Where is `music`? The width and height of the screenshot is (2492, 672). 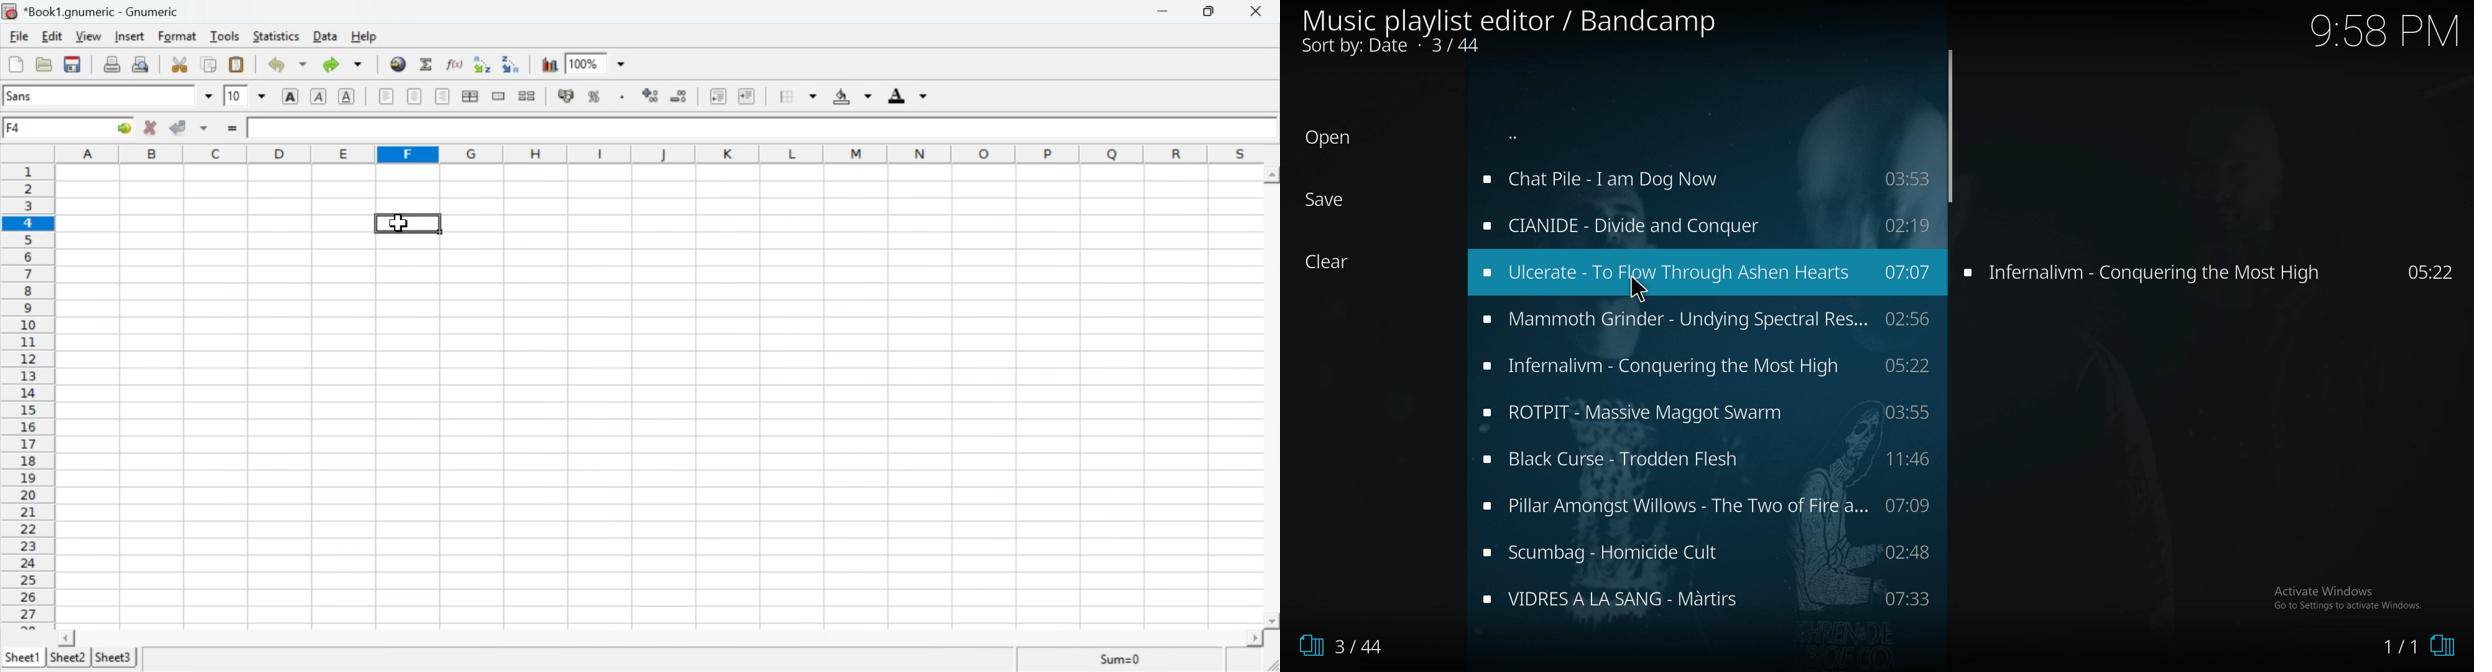
music is located at coordinates (1704, 413).